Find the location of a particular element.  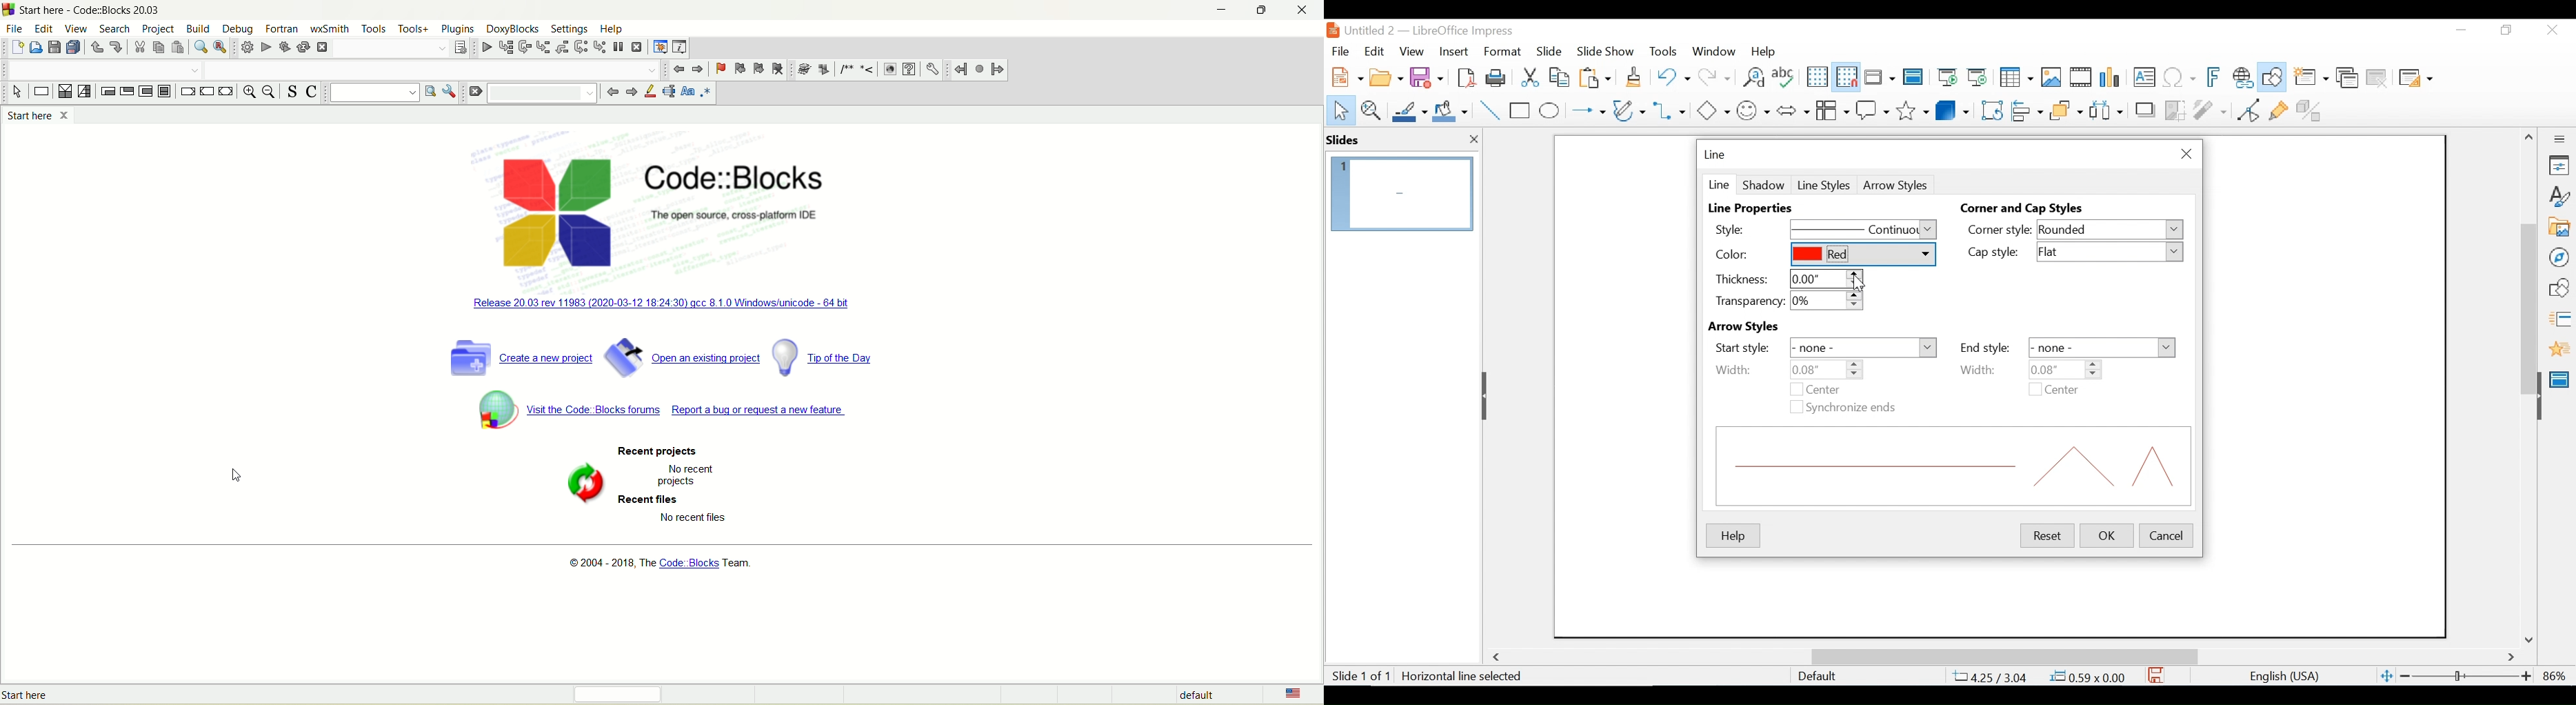

text is located at coordinates (741, 217).